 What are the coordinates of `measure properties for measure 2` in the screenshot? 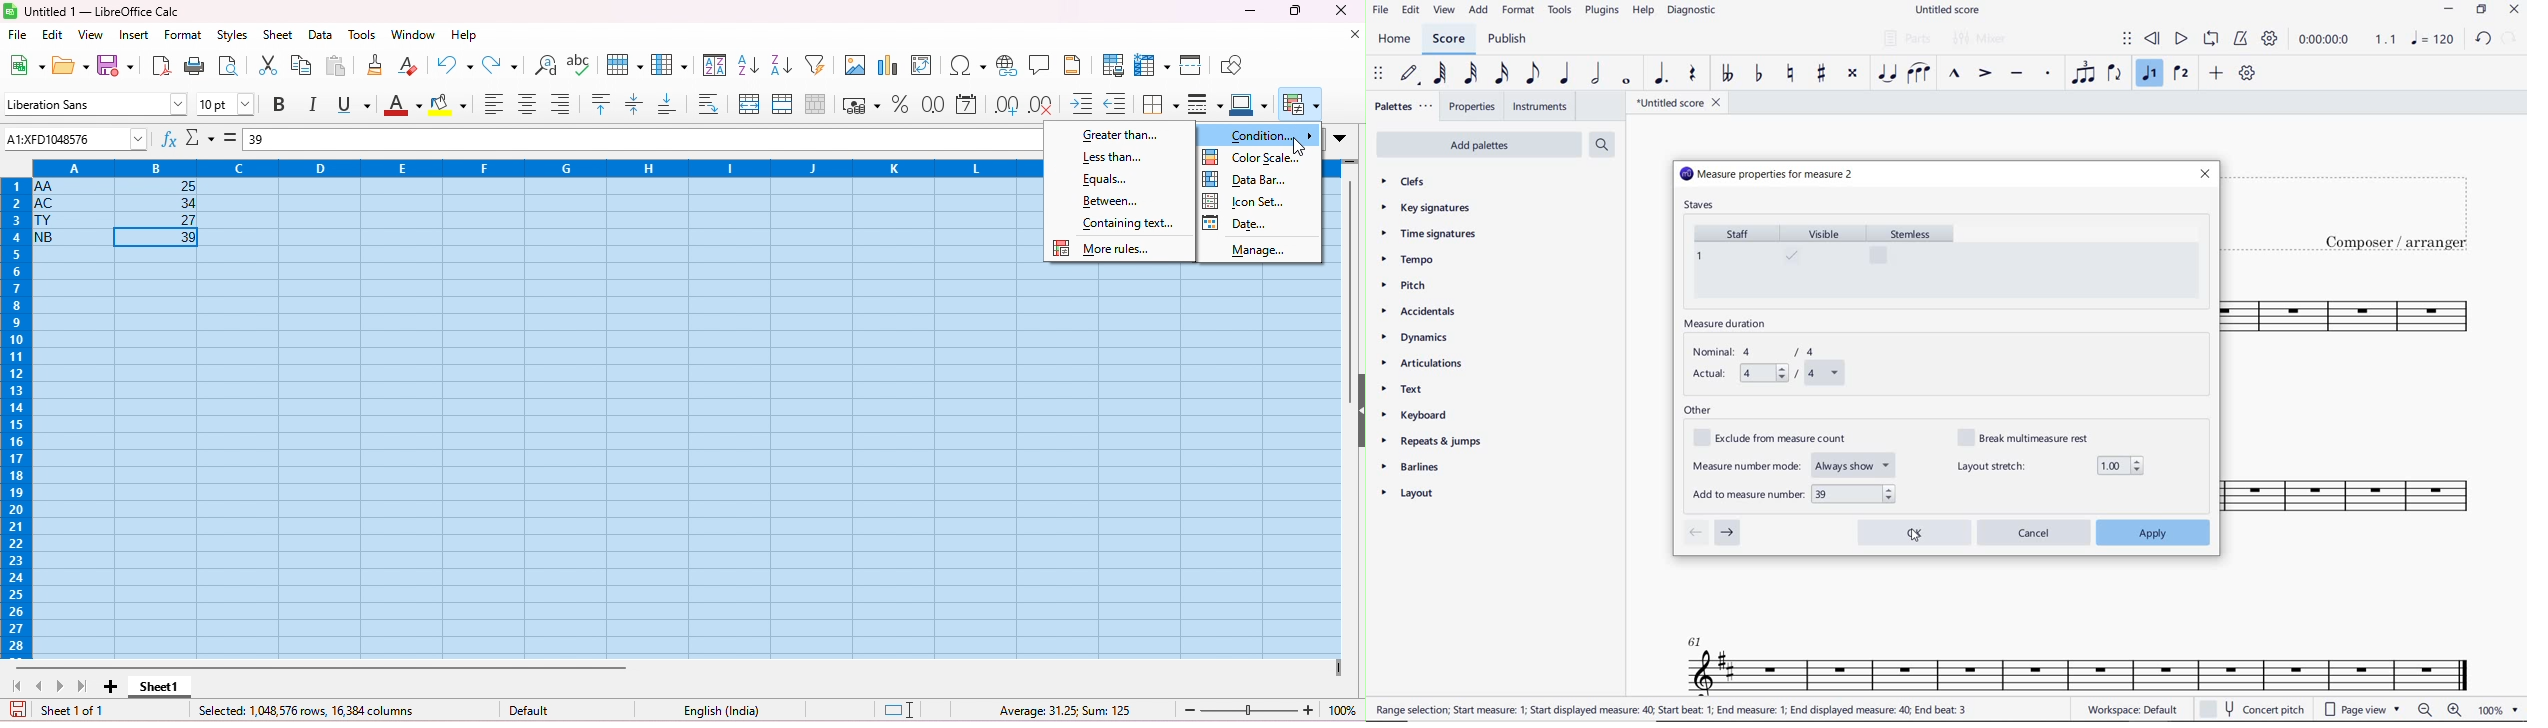 It's located at (1768, 175).